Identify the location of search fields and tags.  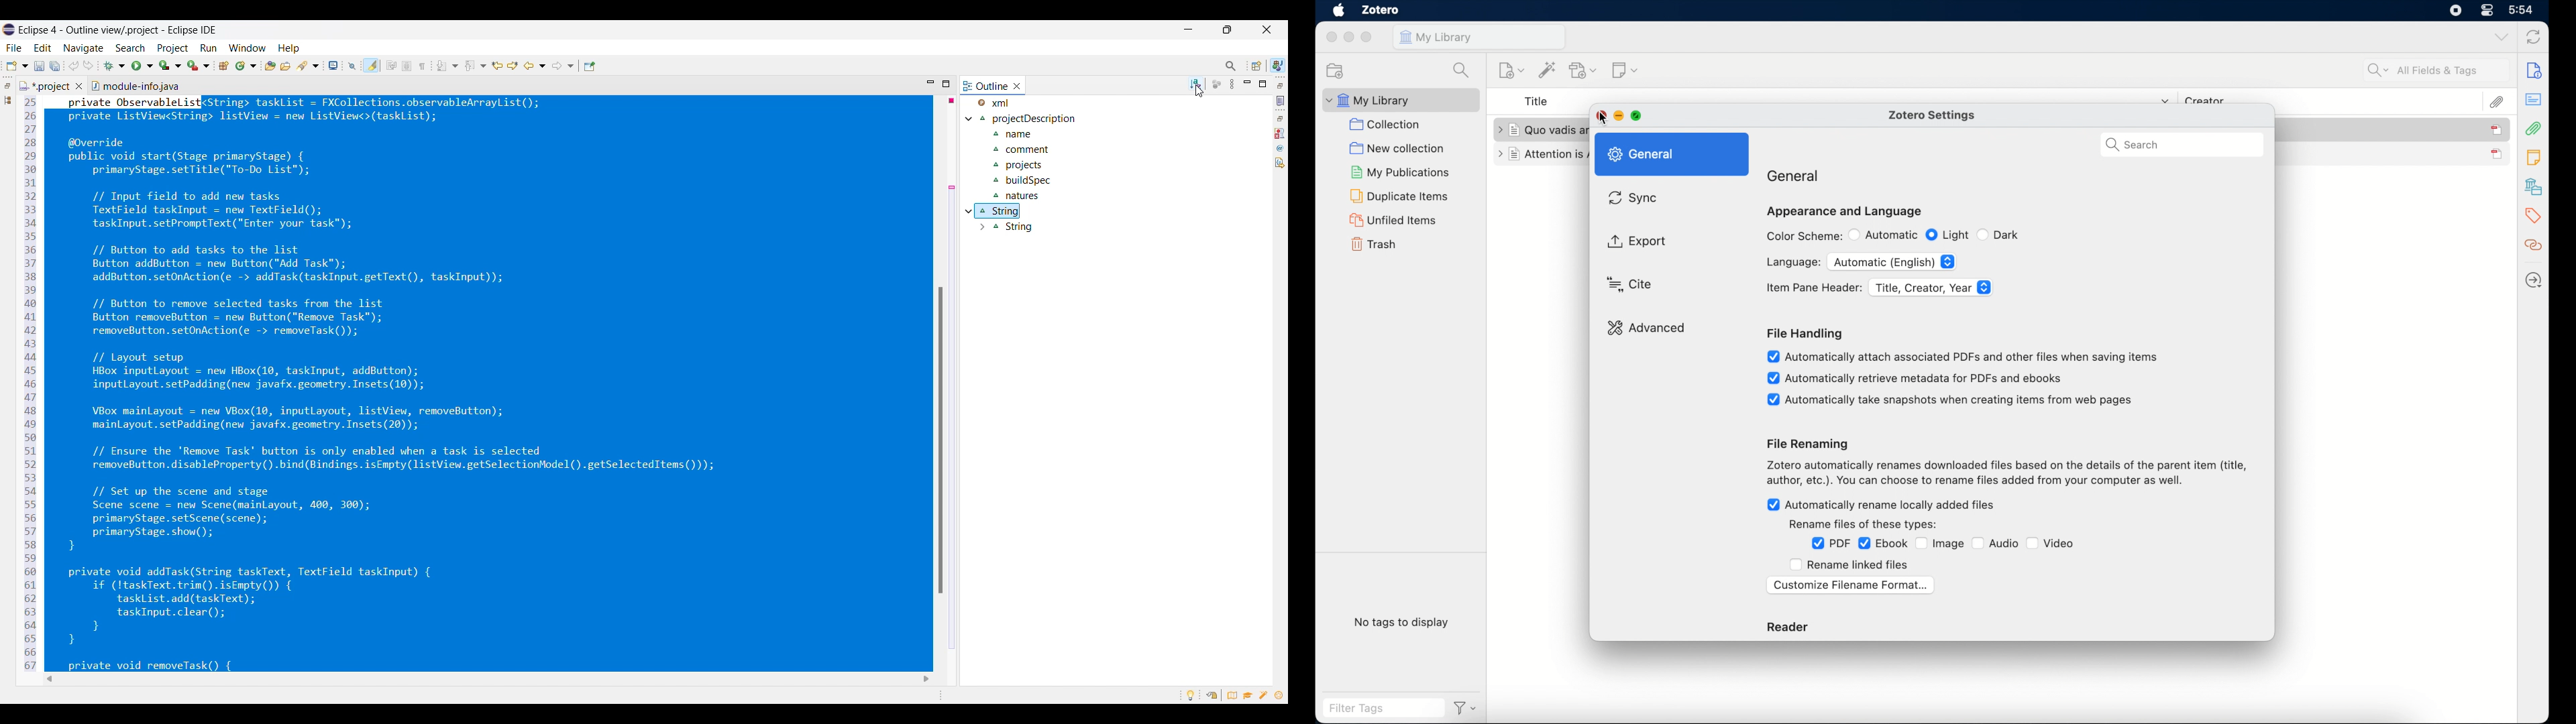
(2436, 70).